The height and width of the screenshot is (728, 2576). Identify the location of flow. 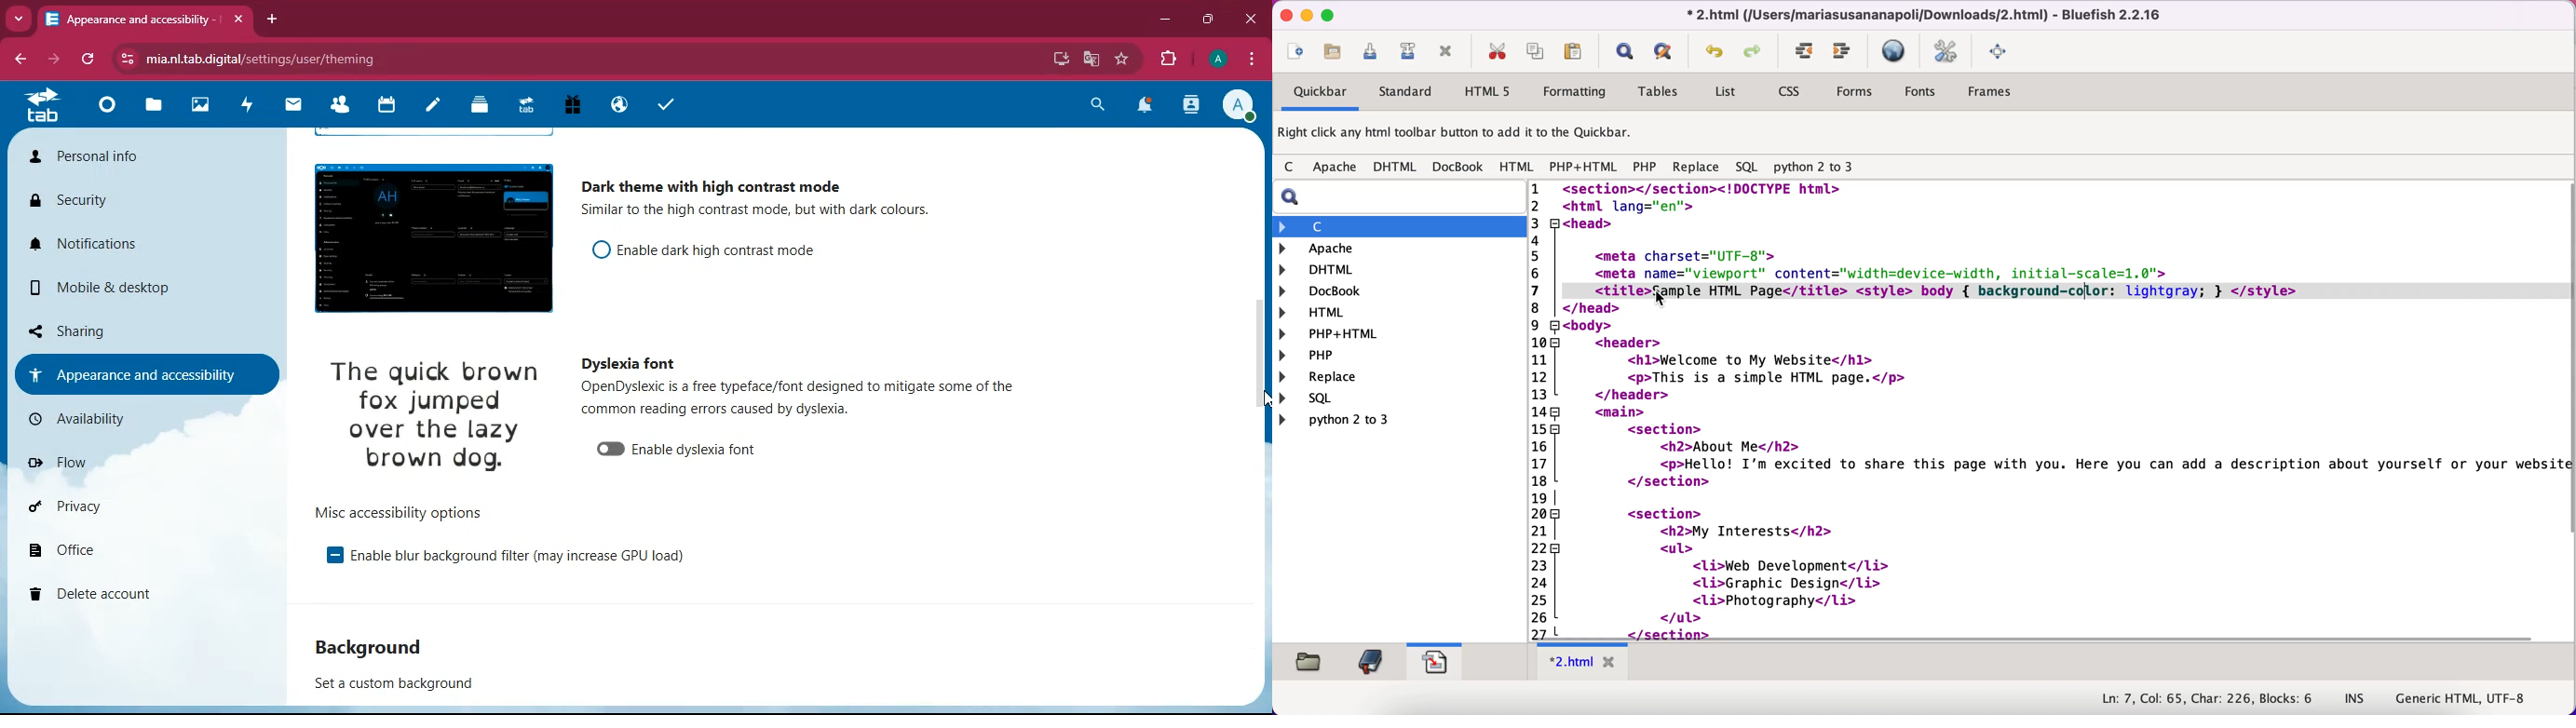
(132, 467).